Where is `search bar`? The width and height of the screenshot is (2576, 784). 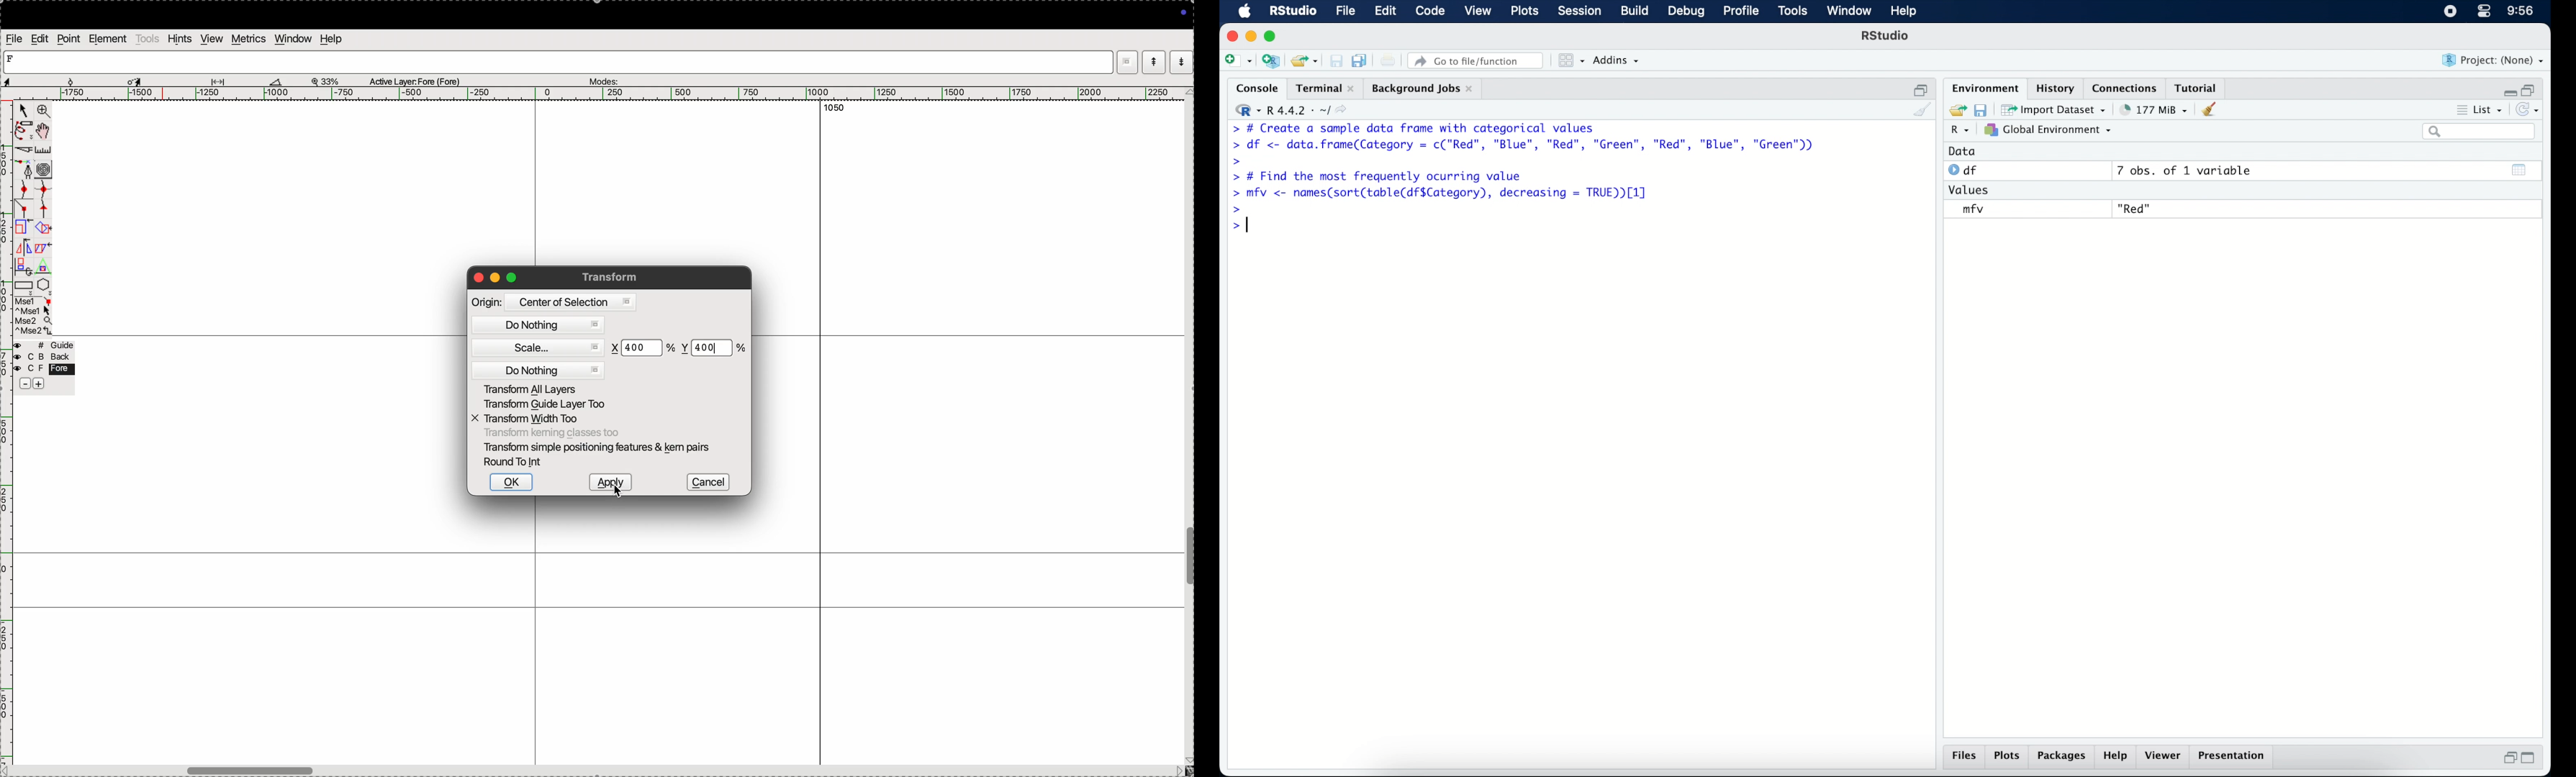 search bar is located at coordinates (2480, 133).